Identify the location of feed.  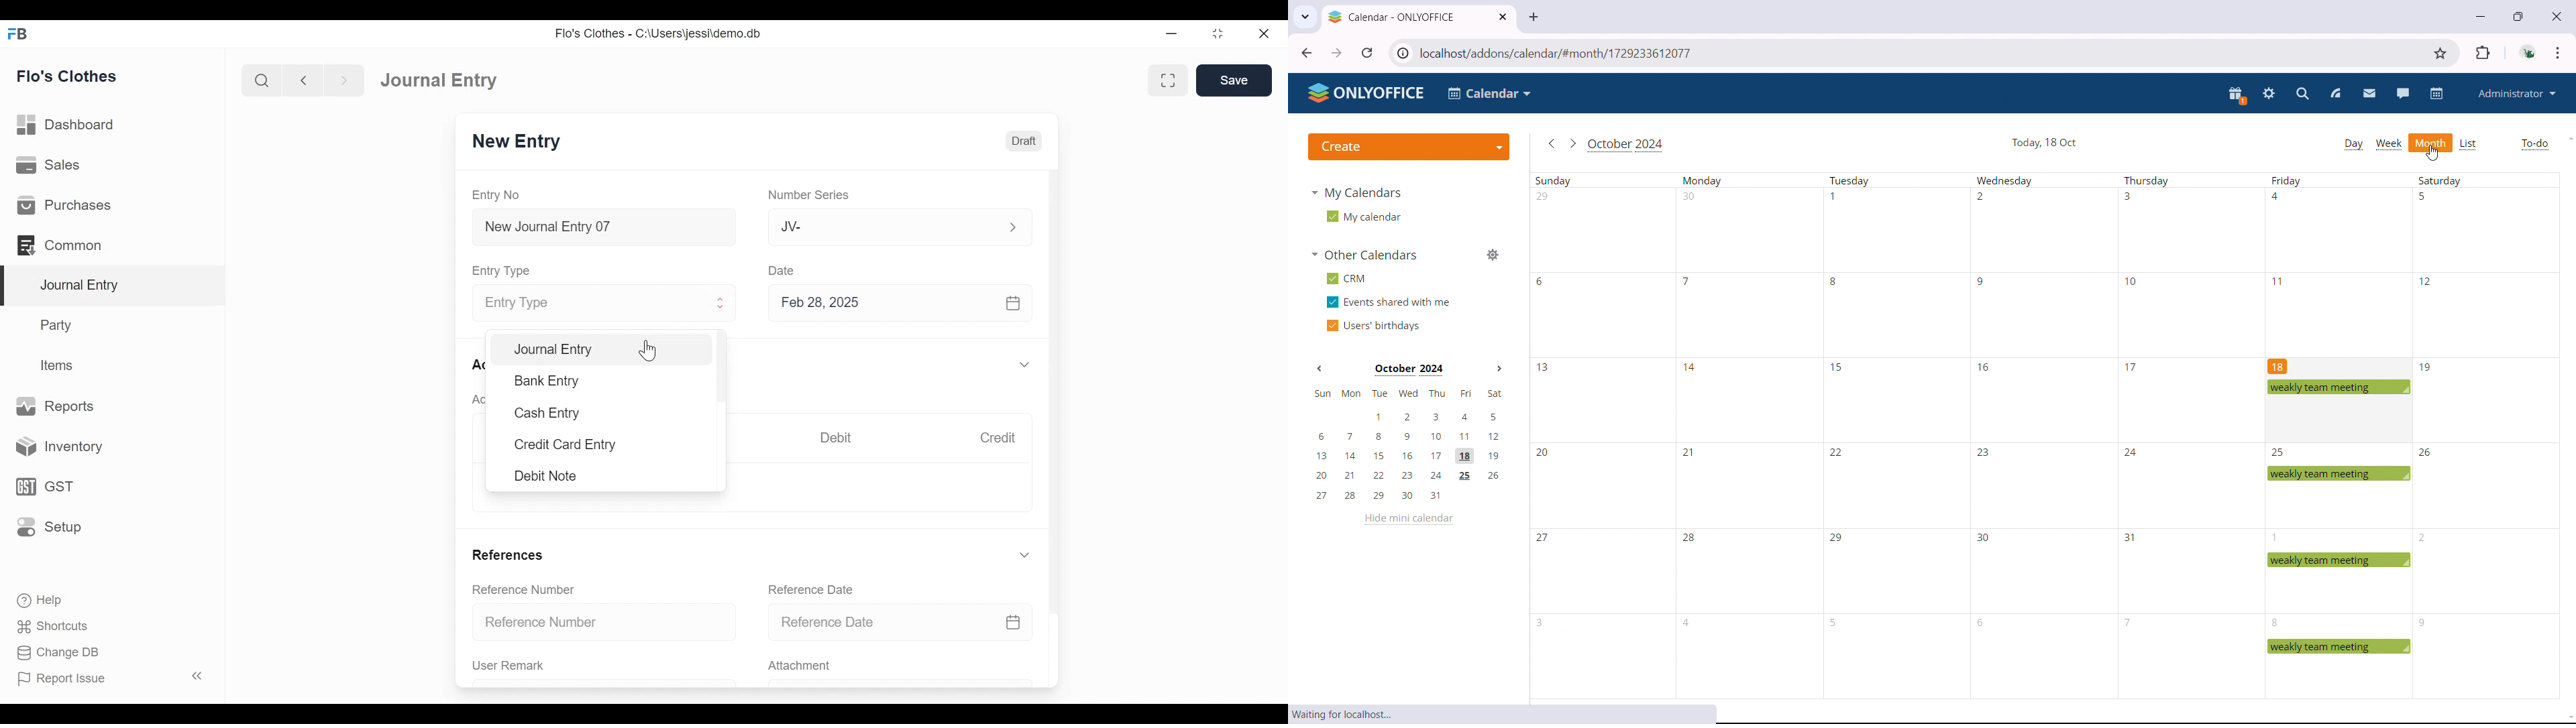
(2337, 95).